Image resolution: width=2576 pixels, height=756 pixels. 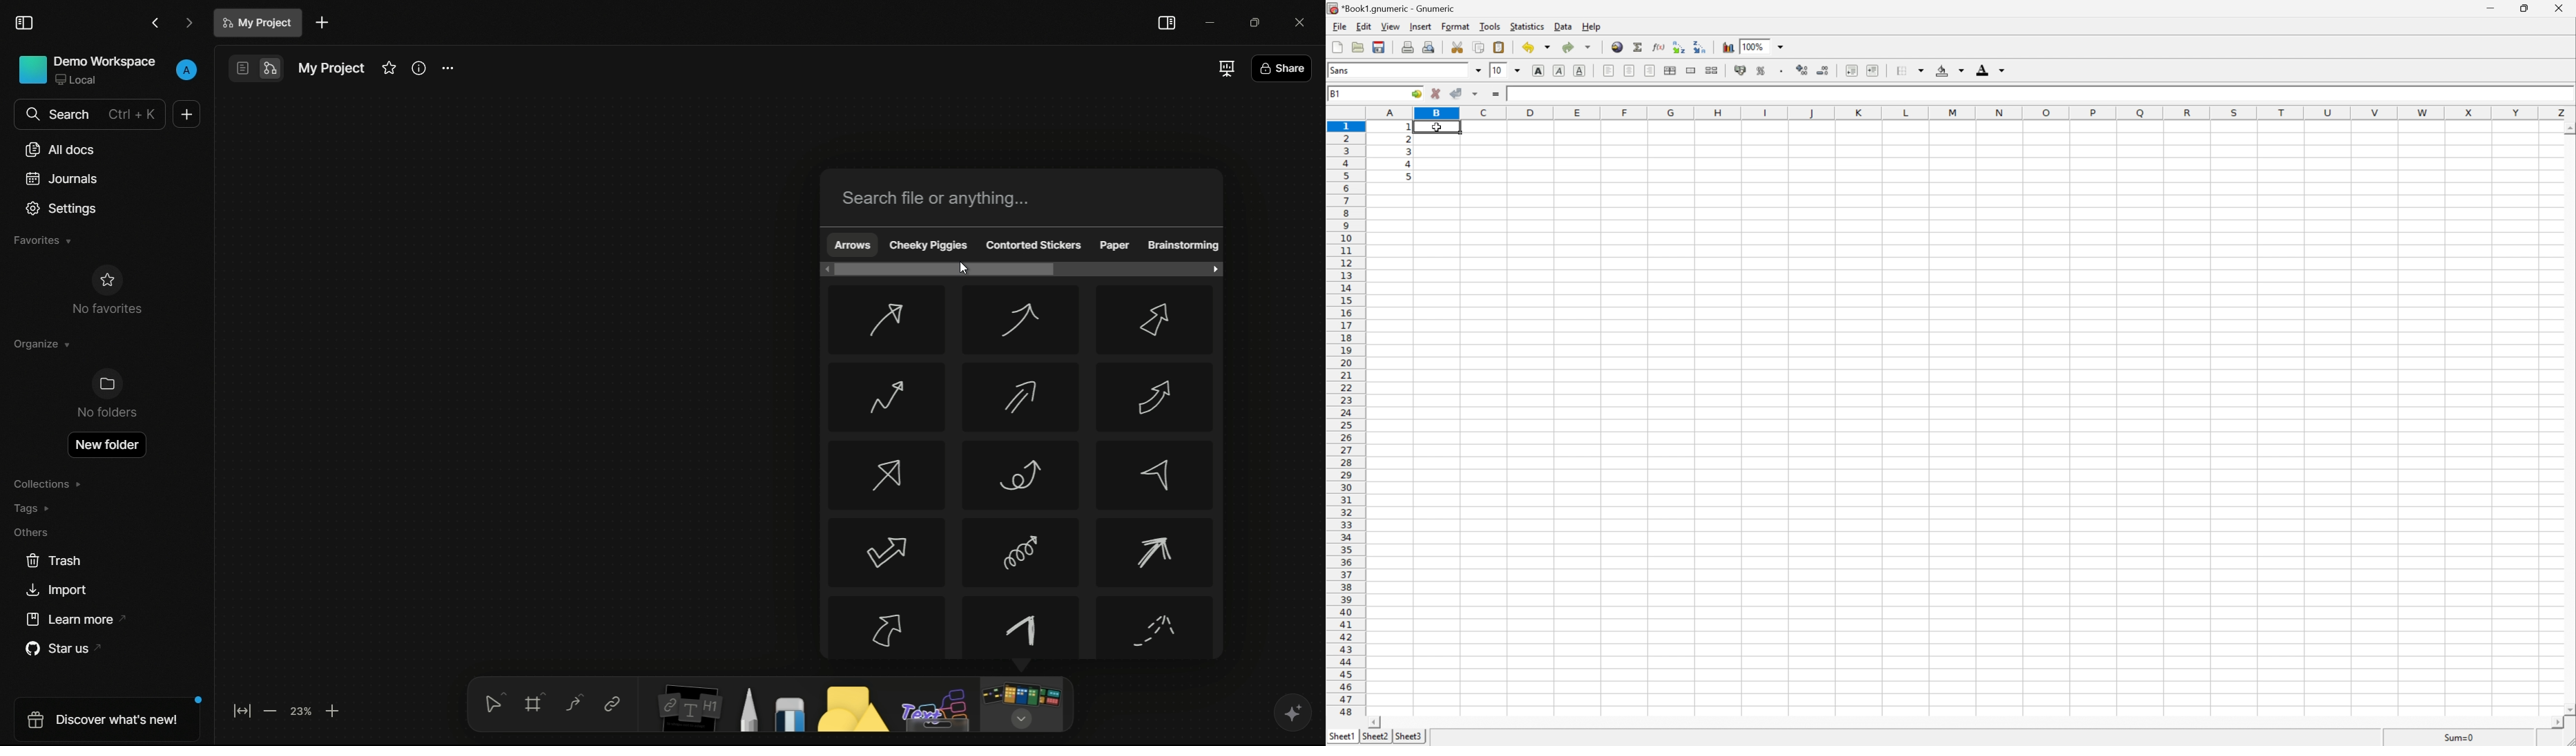 I want to click on arrow-2, so click(x=1020, y=321).